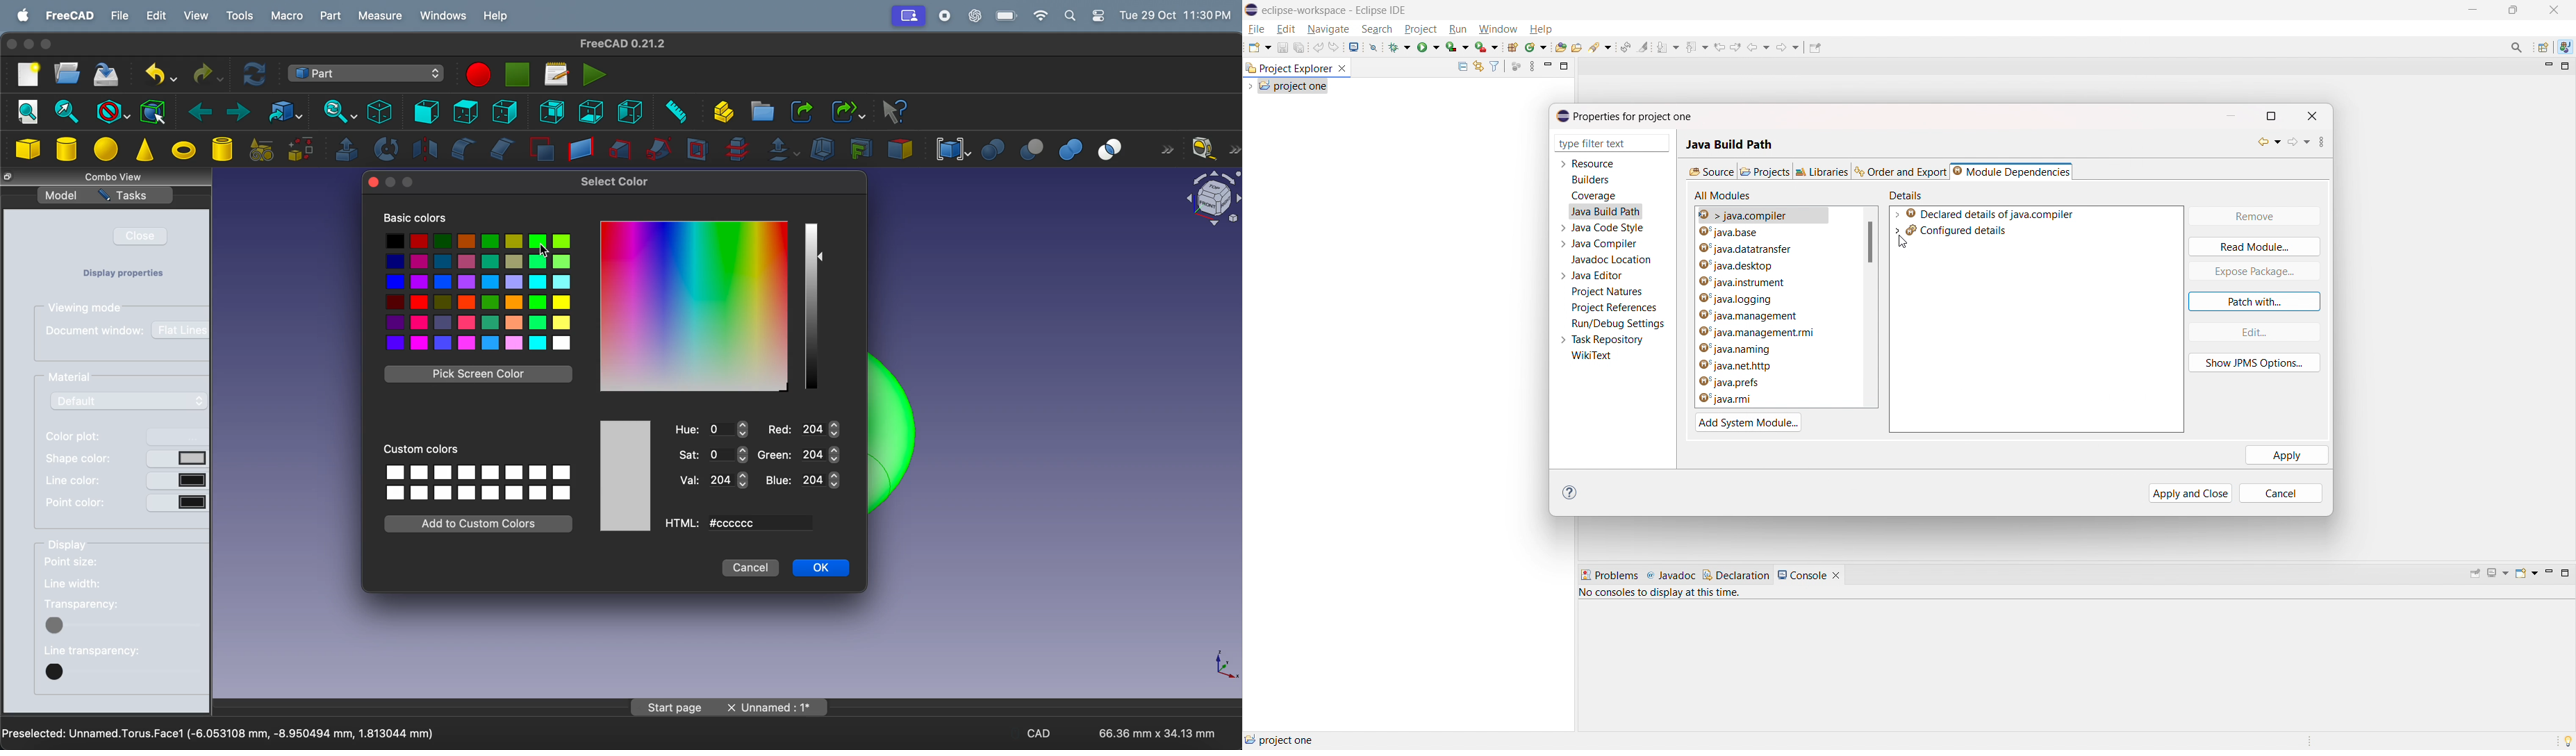 The height and width of the screenshot is (756, 2576). I want to click on torus, so click(184, 152).